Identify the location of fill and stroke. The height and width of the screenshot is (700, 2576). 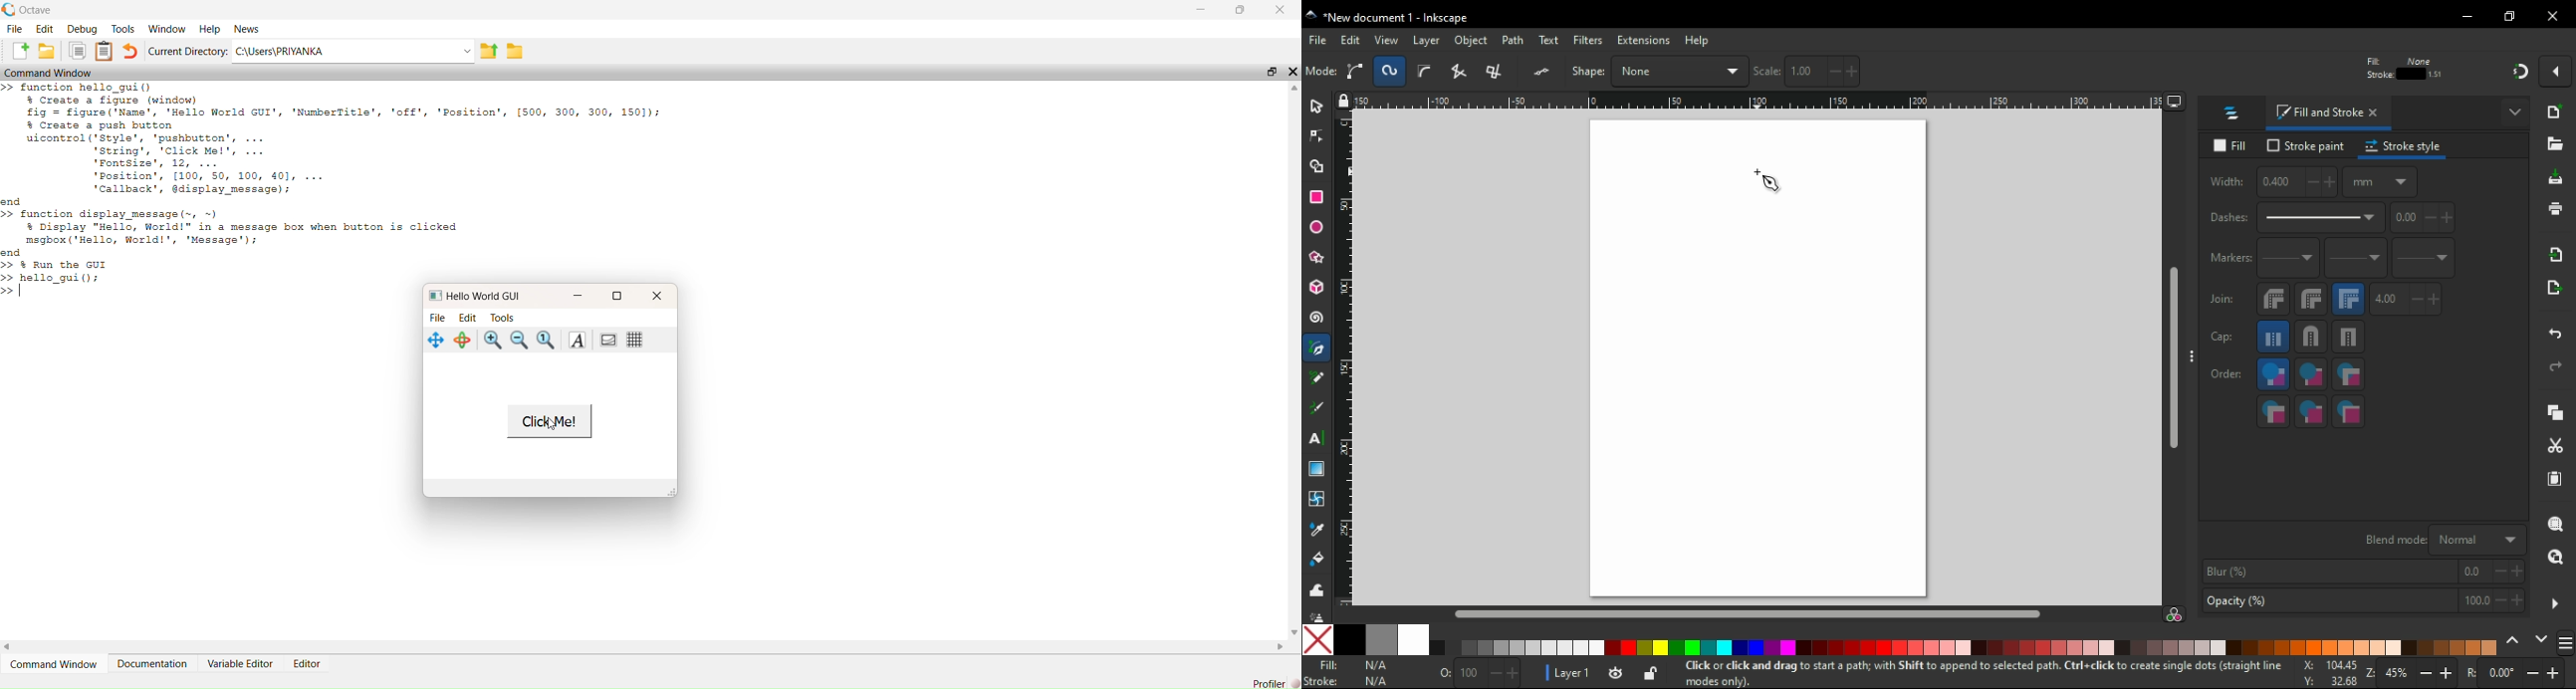
(2329, 114).